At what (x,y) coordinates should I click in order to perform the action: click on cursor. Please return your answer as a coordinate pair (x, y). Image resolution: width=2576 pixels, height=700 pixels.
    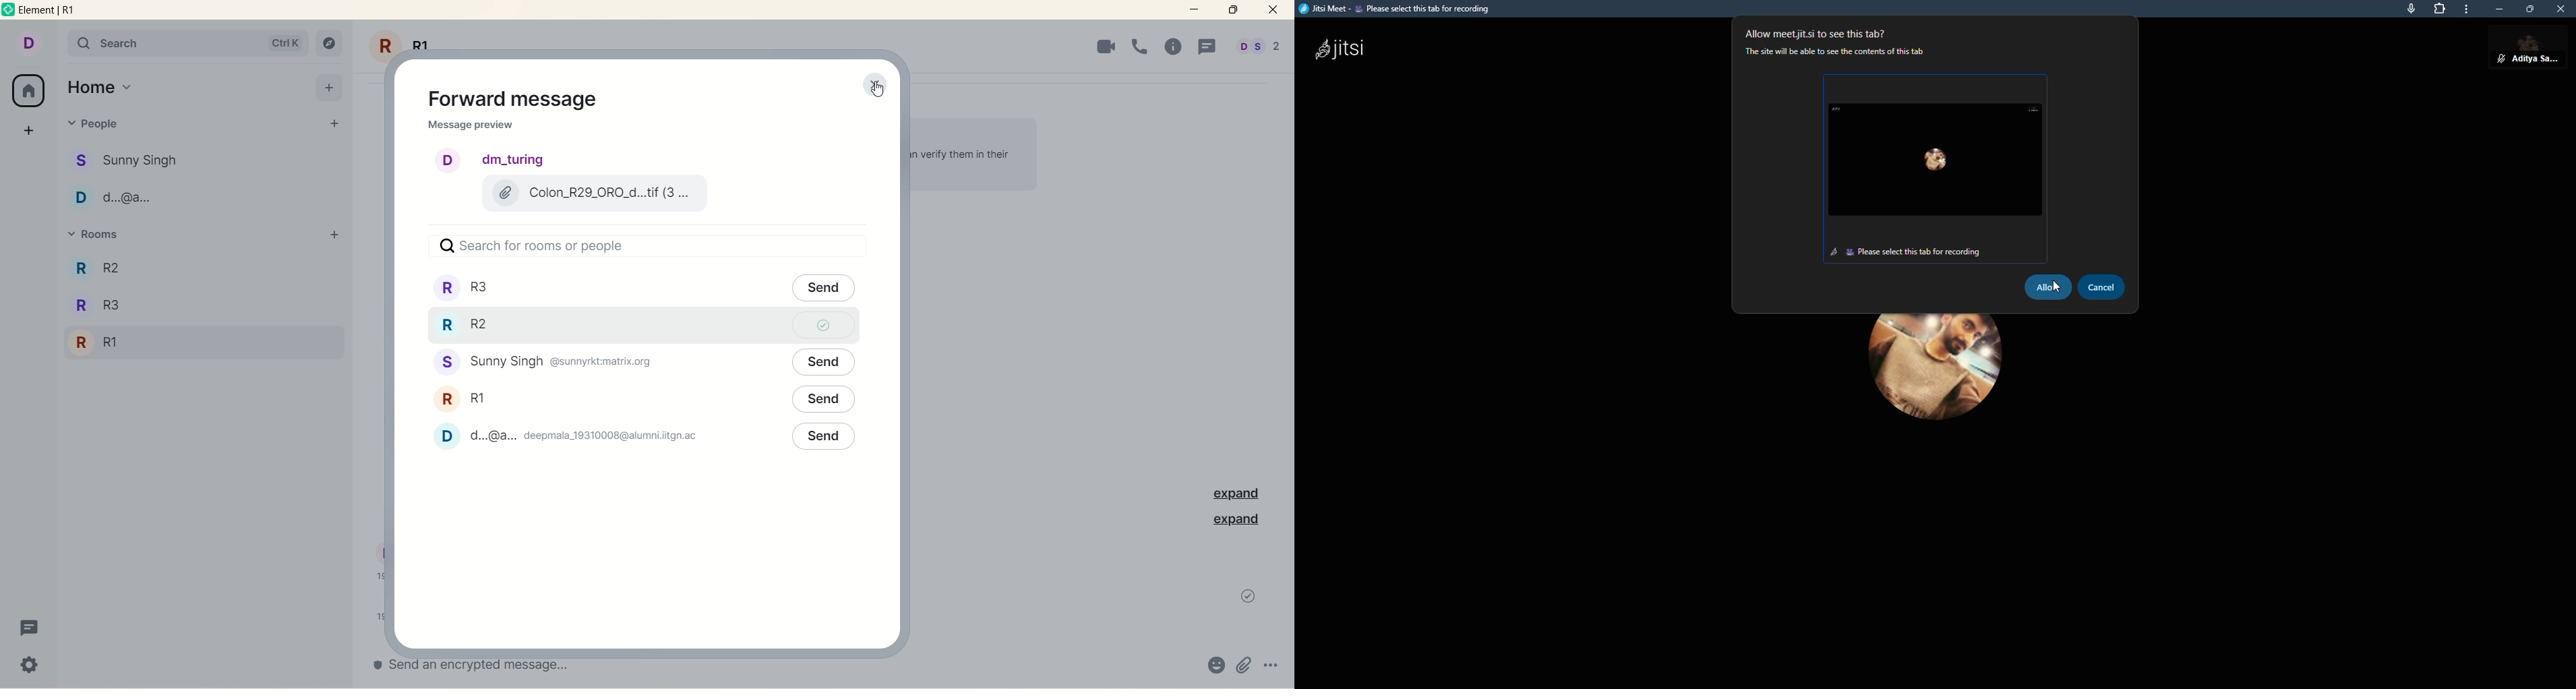
    Looking at the image, I should click on (877, 90).